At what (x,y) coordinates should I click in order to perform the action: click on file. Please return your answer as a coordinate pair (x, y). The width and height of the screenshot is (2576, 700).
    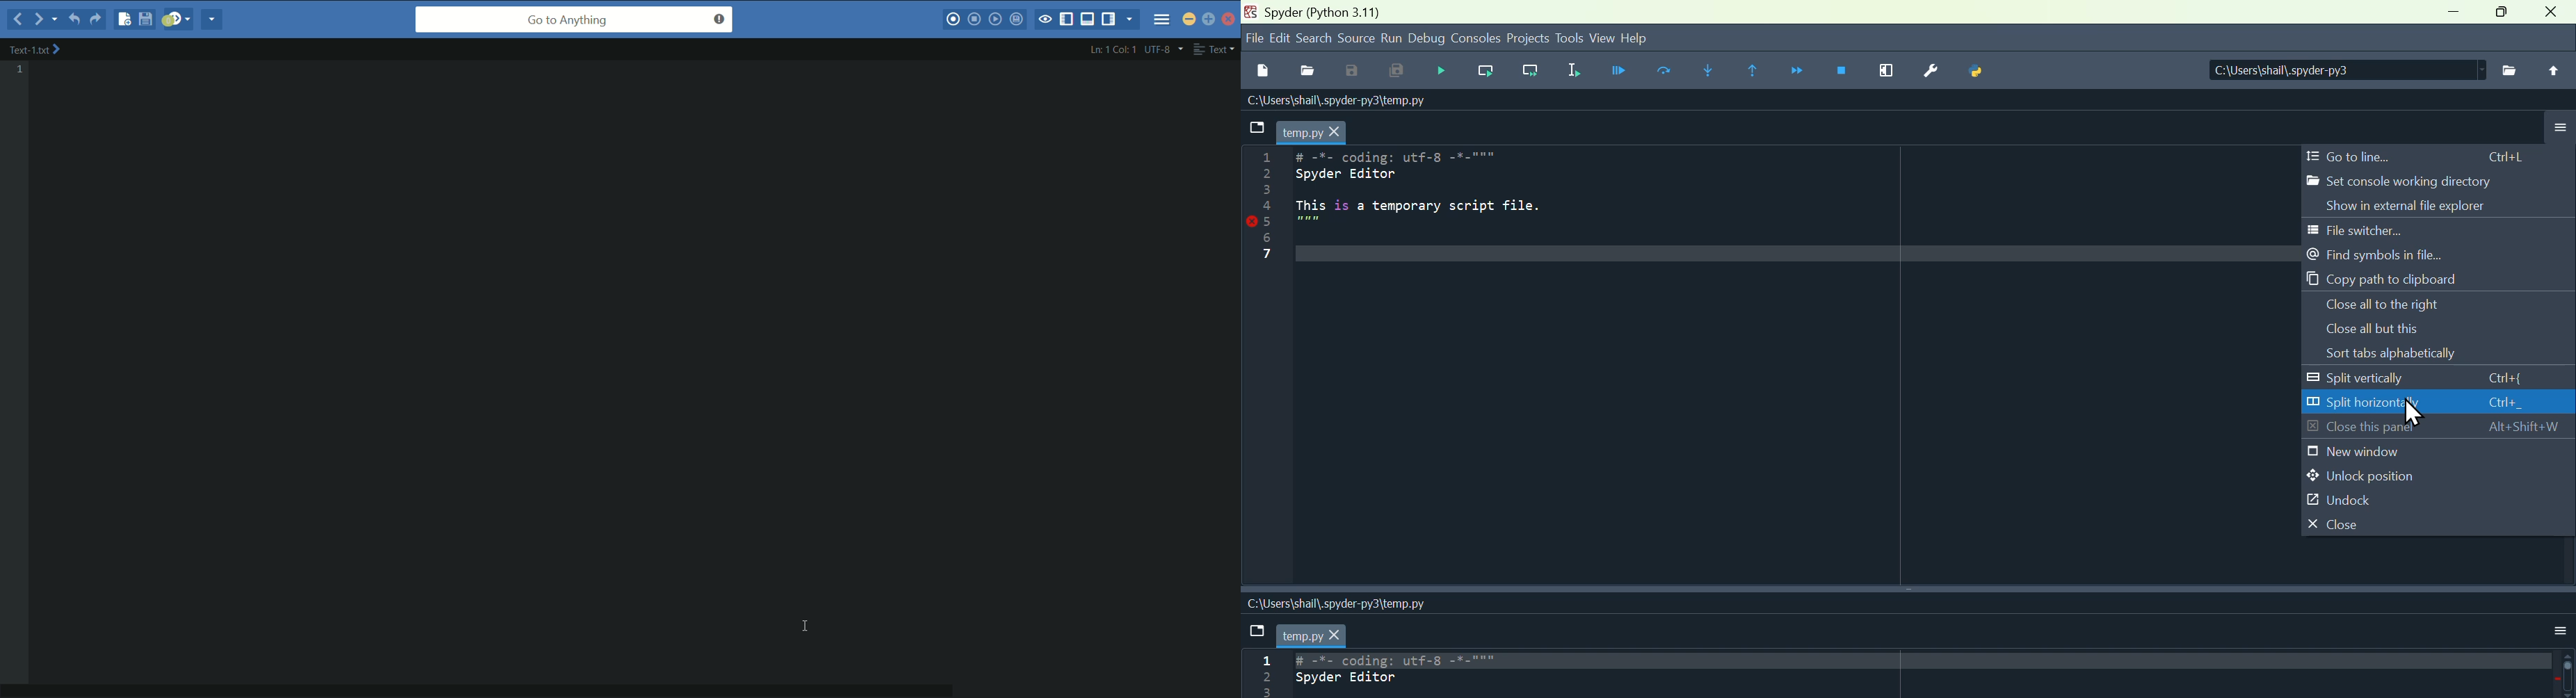
    Looking at the image, I should click on (1250, 41).